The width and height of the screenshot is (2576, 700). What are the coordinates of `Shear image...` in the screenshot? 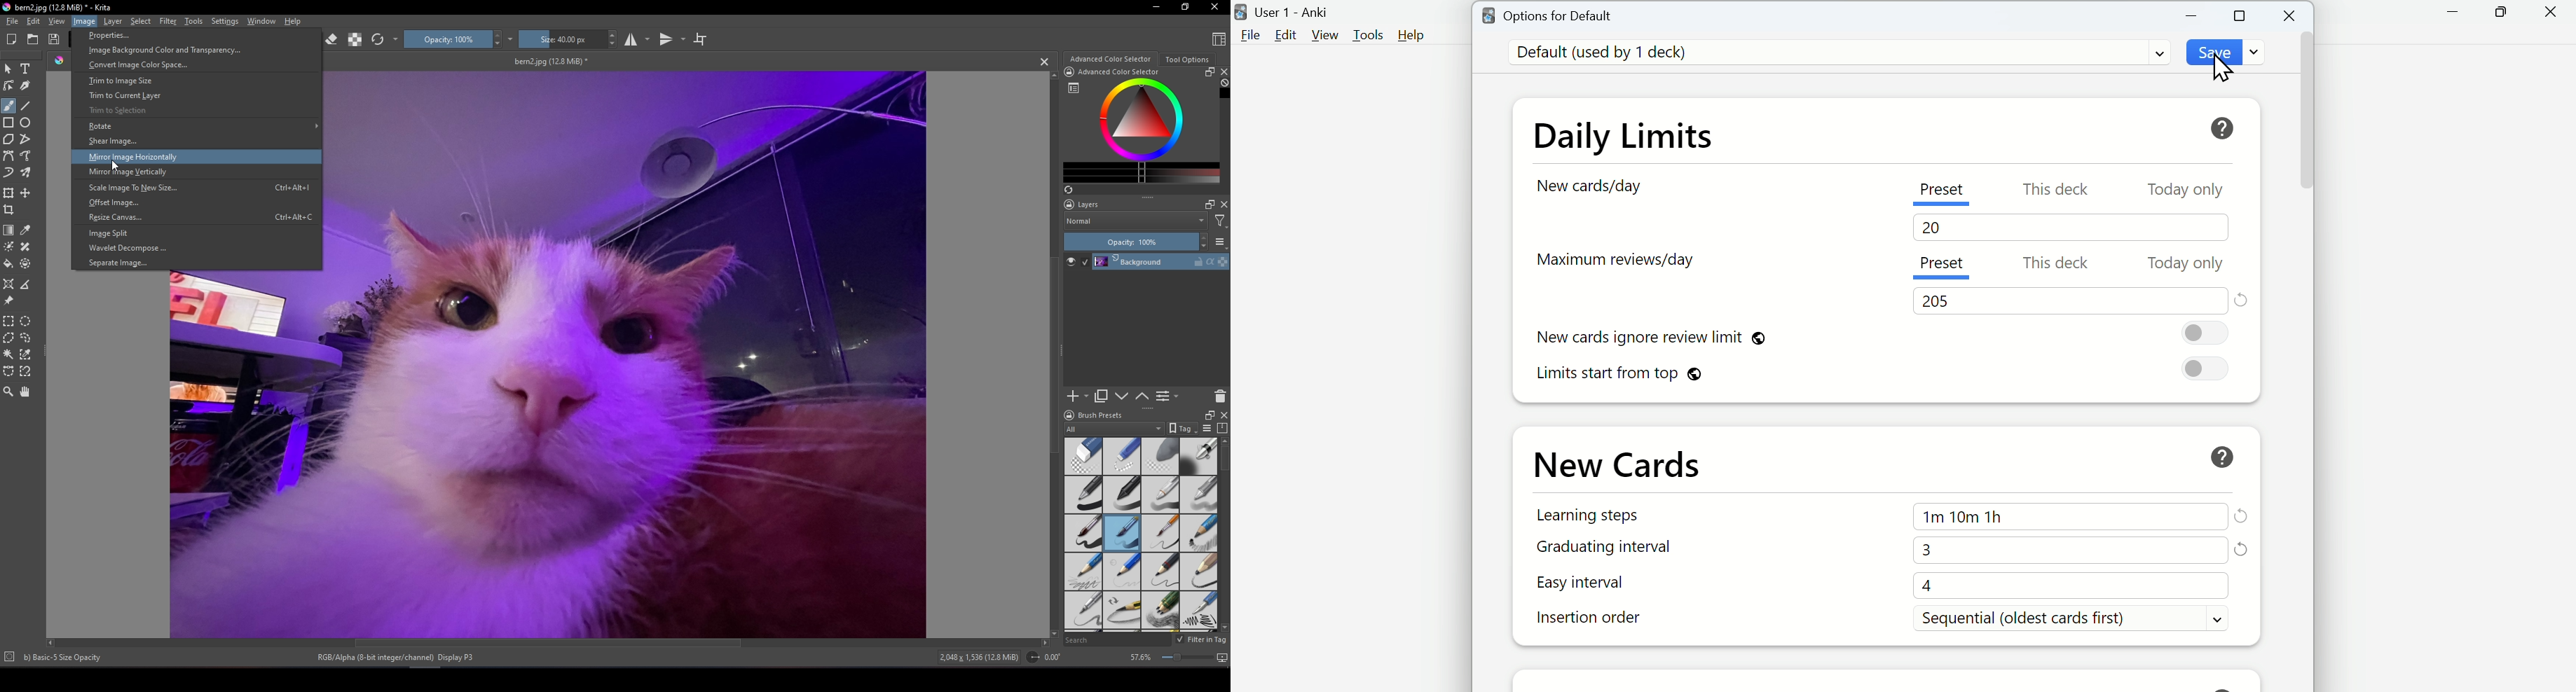 It's located at (197, 142).